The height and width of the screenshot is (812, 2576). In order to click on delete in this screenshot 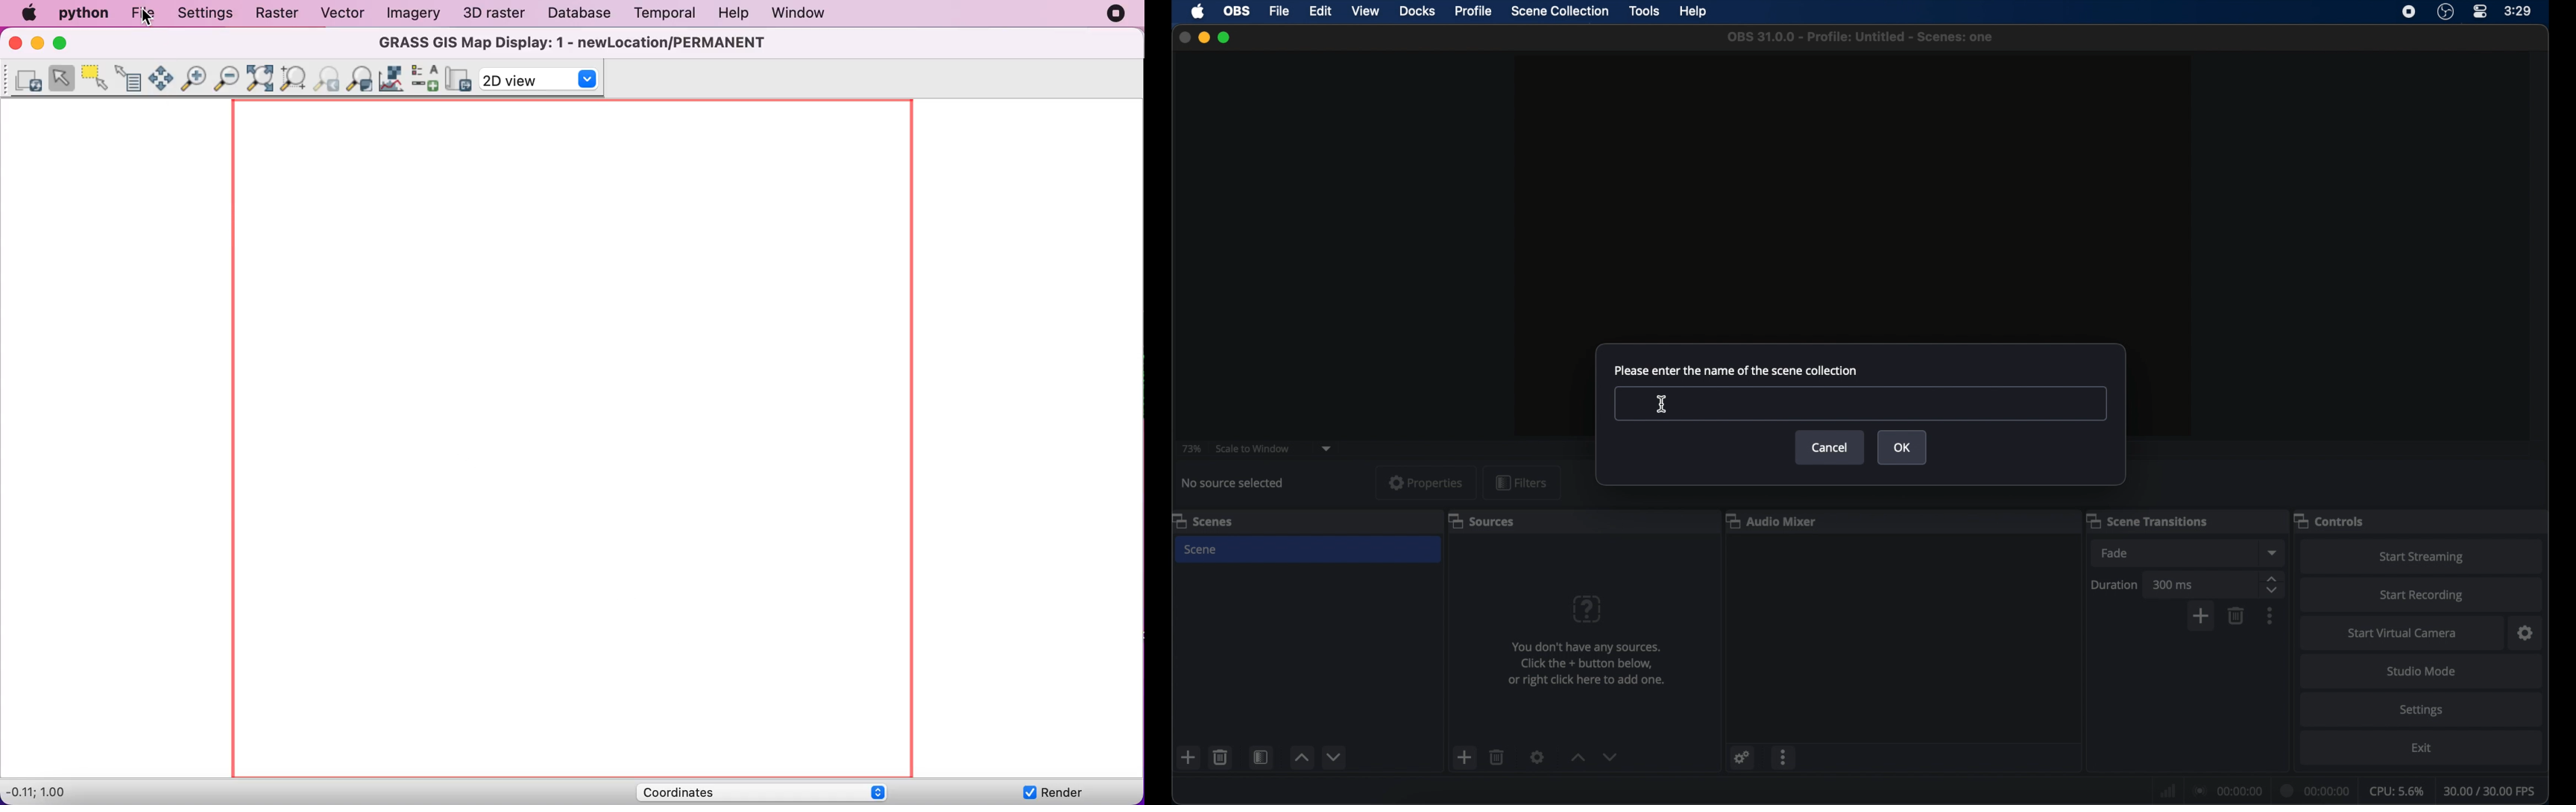, I will do `click(1498, 757)`.